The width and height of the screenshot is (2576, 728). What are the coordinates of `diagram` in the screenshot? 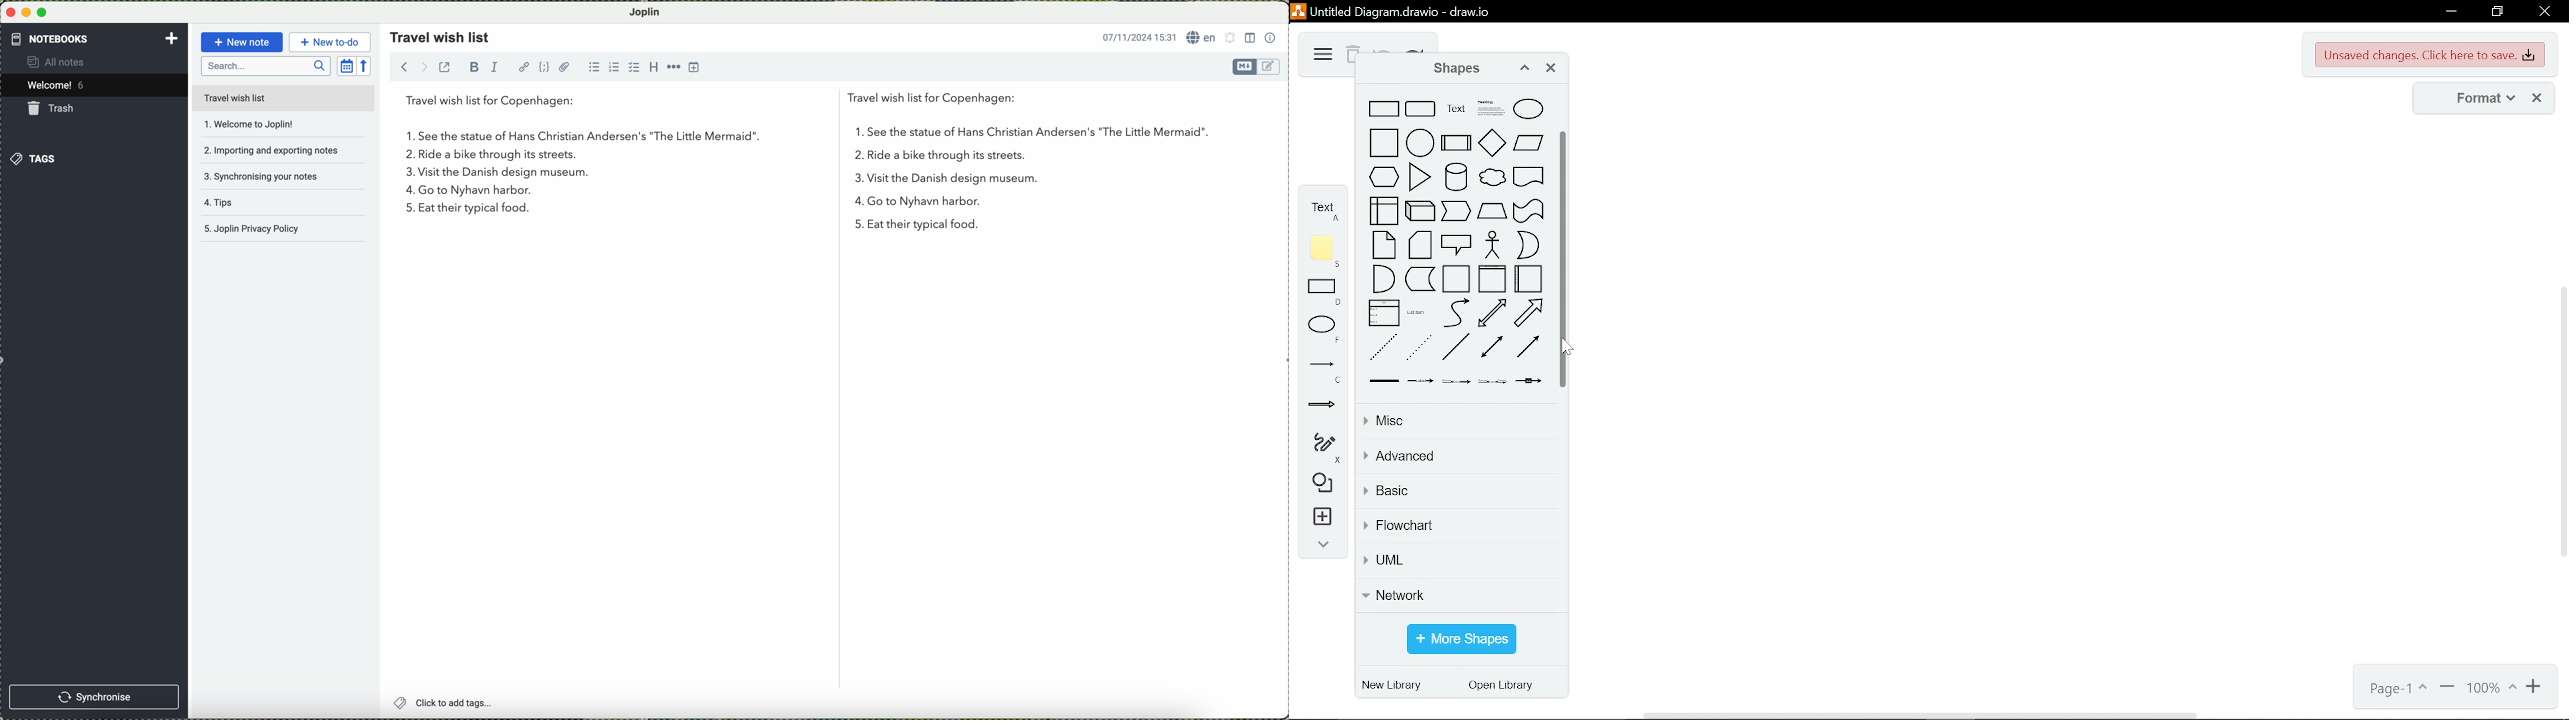 It's located at (1321, 55).